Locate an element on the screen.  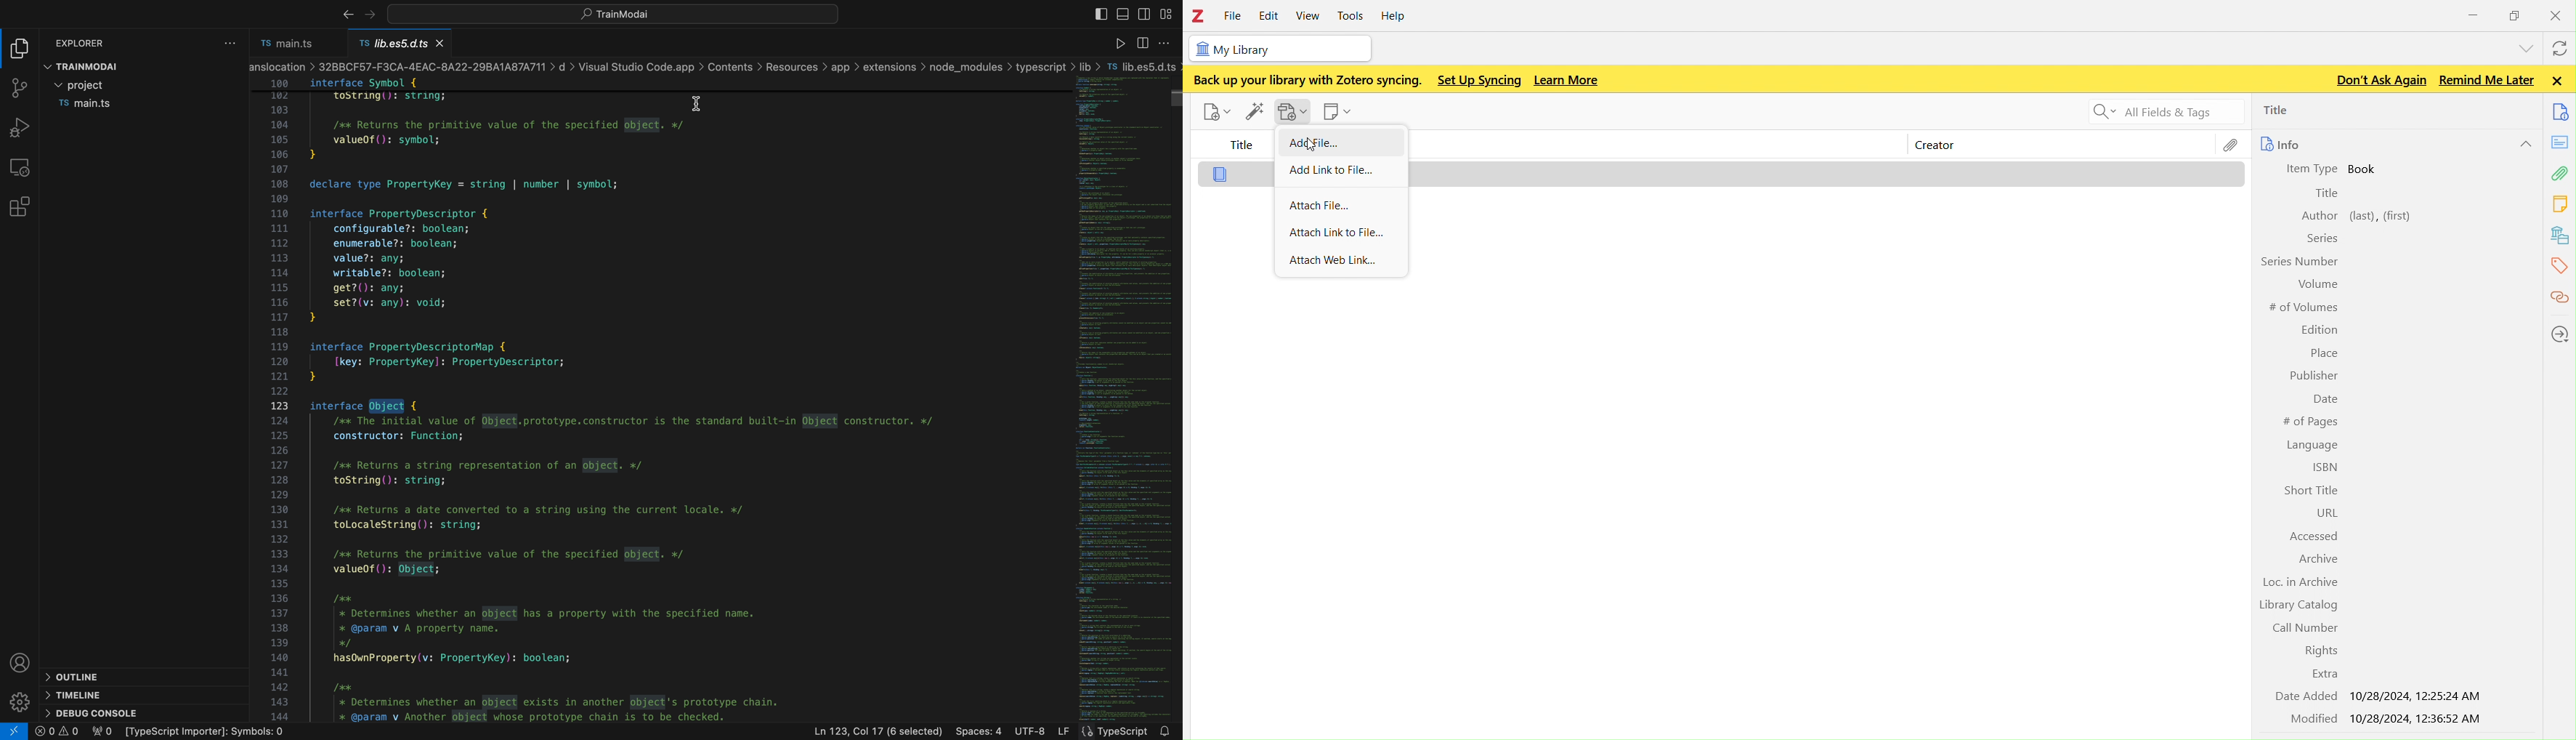
Short Title is located at coordinates (2306, 488).